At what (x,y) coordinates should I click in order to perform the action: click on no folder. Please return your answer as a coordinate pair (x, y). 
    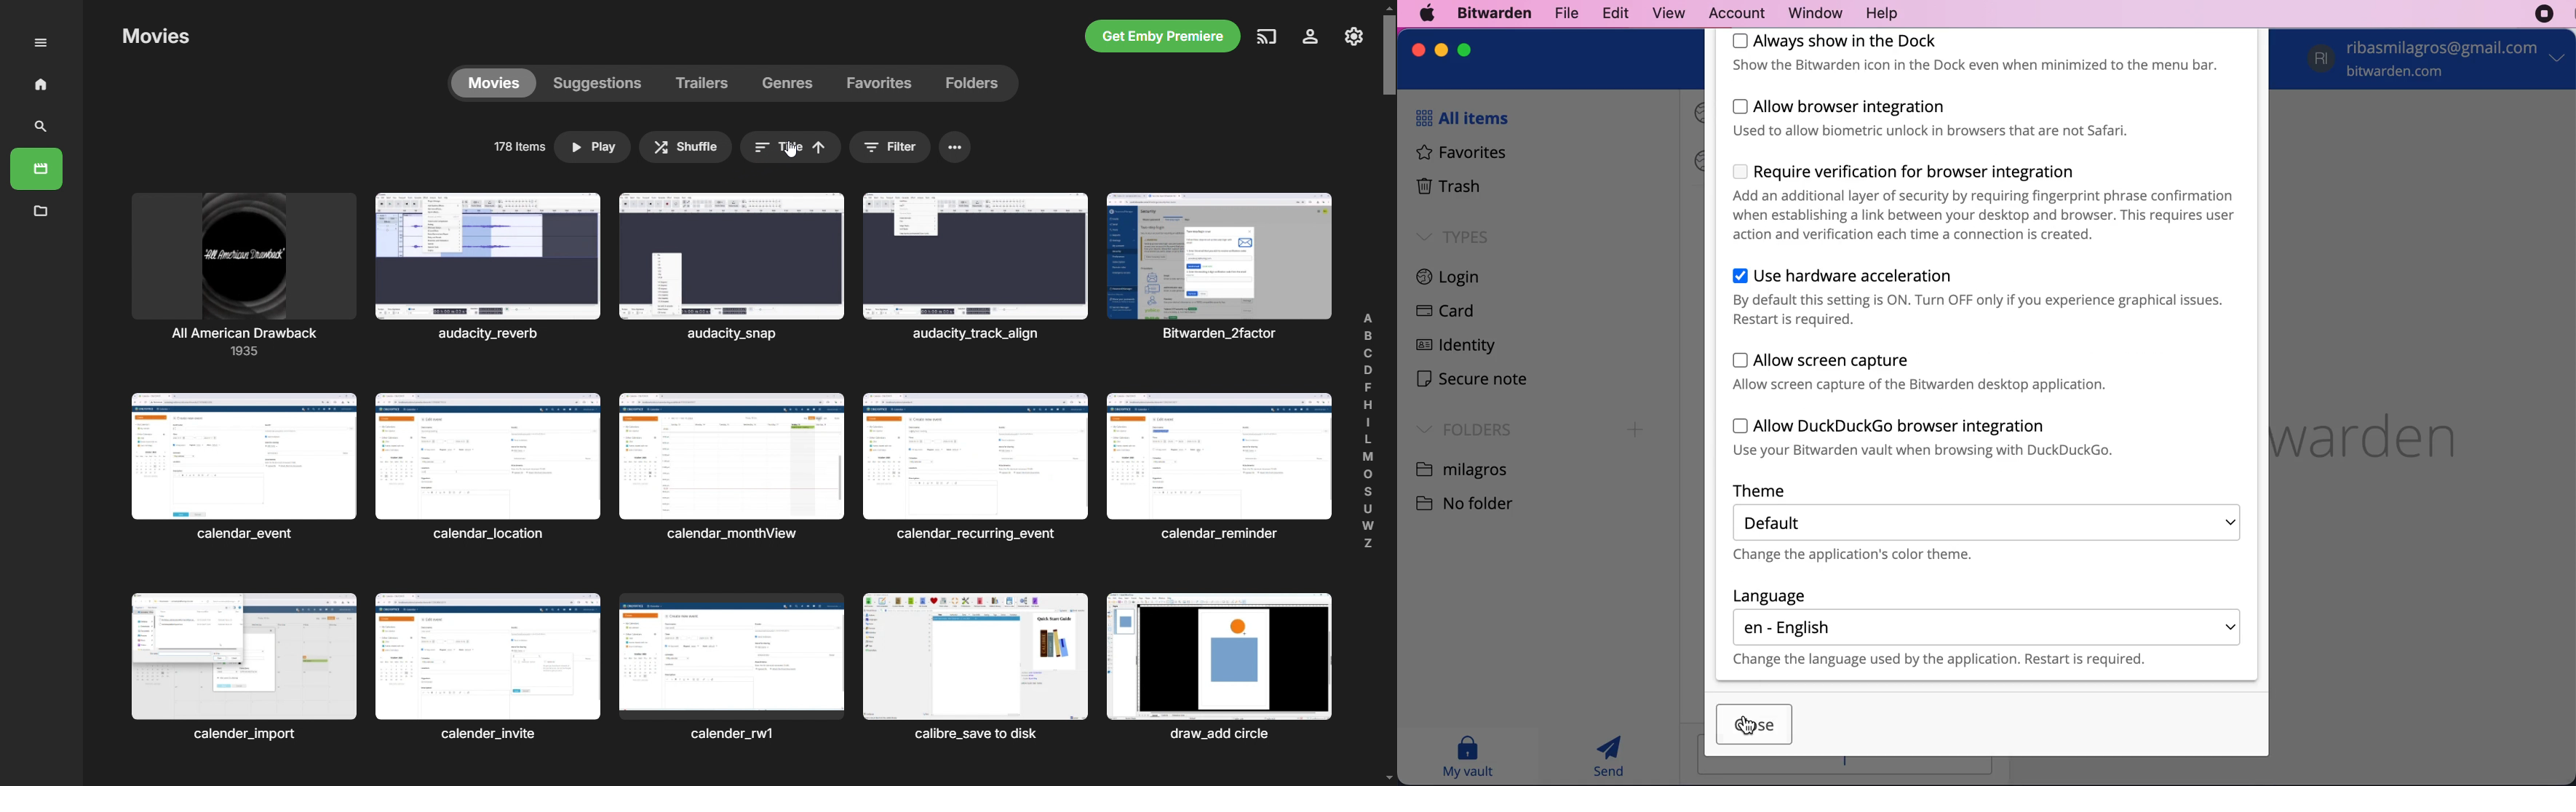
    Looking at the image, I should click on (1474, 502).